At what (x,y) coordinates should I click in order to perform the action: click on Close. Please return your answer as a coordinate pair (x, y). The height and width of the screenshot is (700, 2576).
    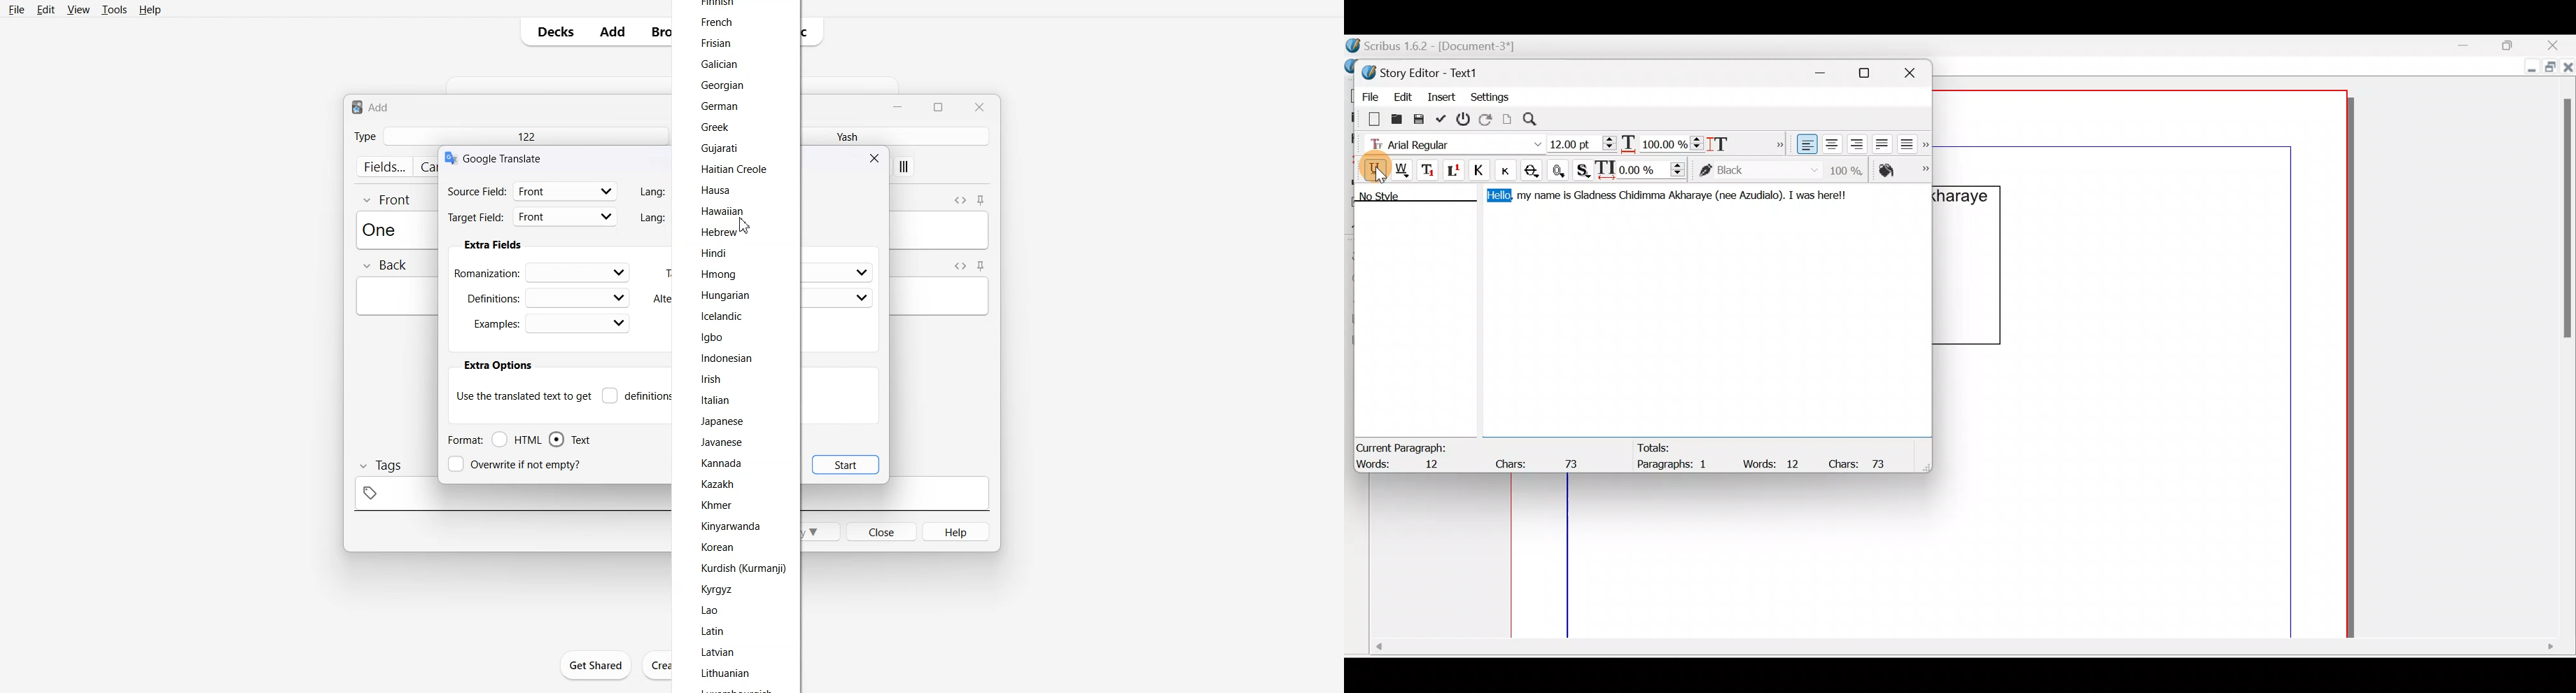
    Looking at the image, I should click on (2557, 45).